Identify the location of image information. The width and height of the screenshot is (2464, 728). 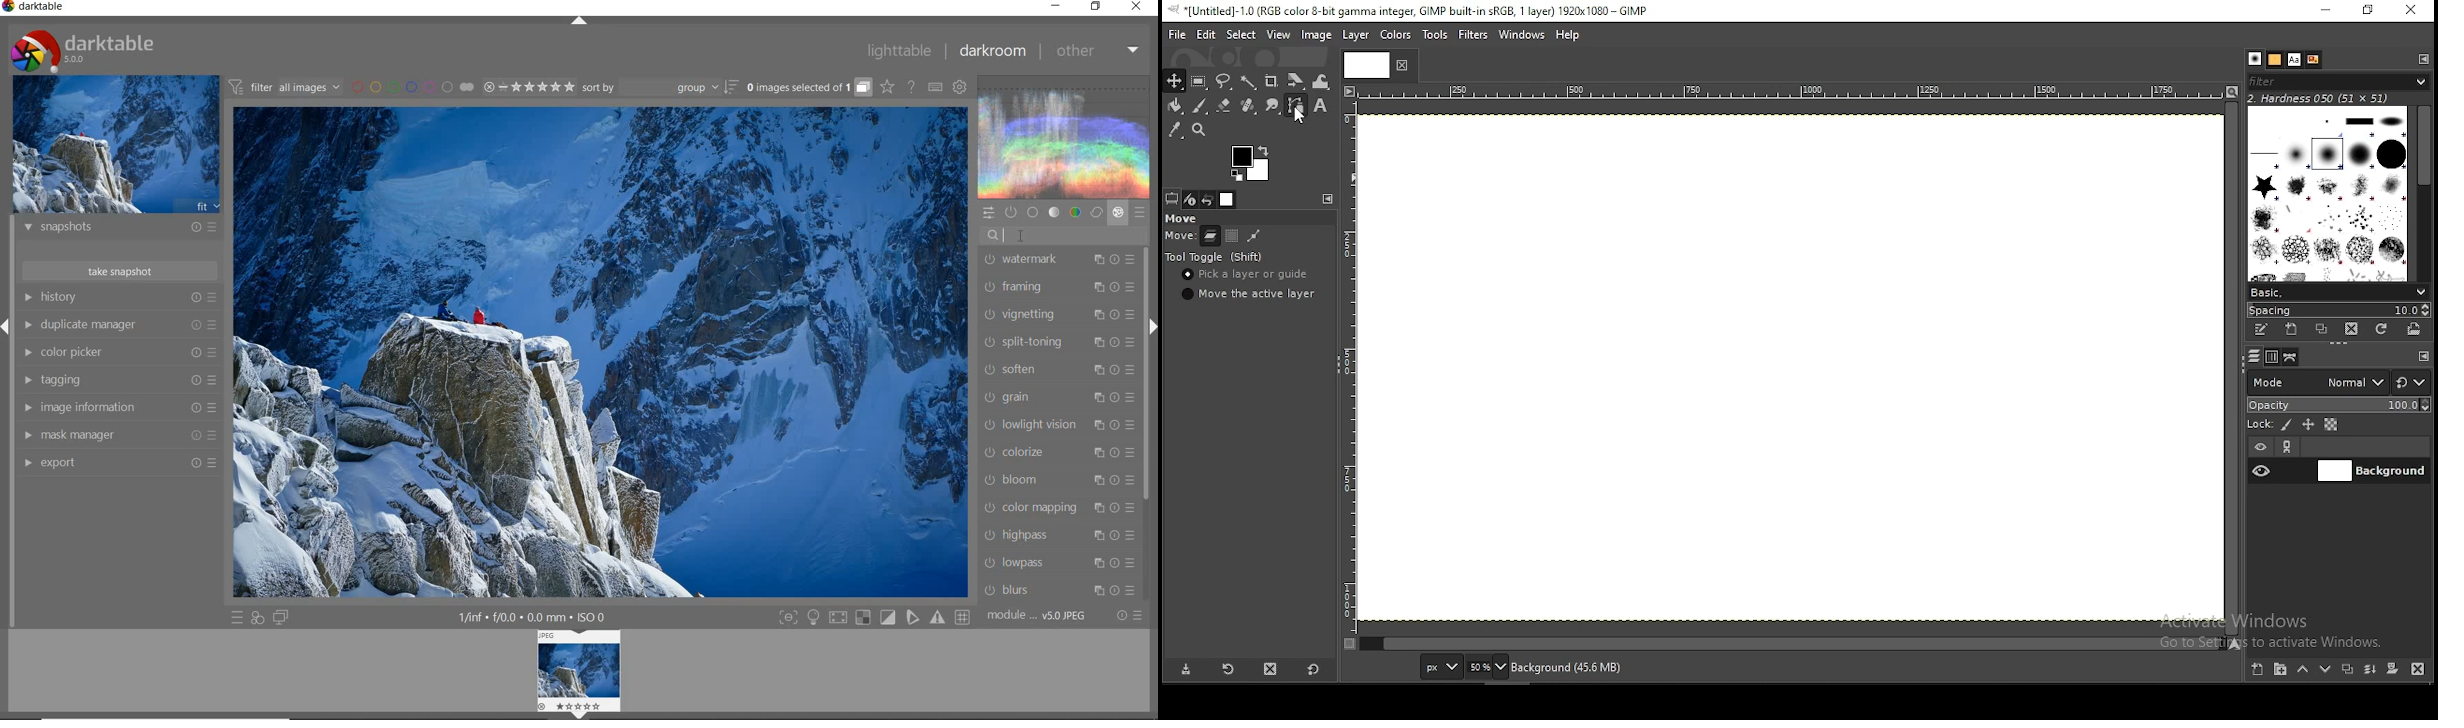
(119, 408).